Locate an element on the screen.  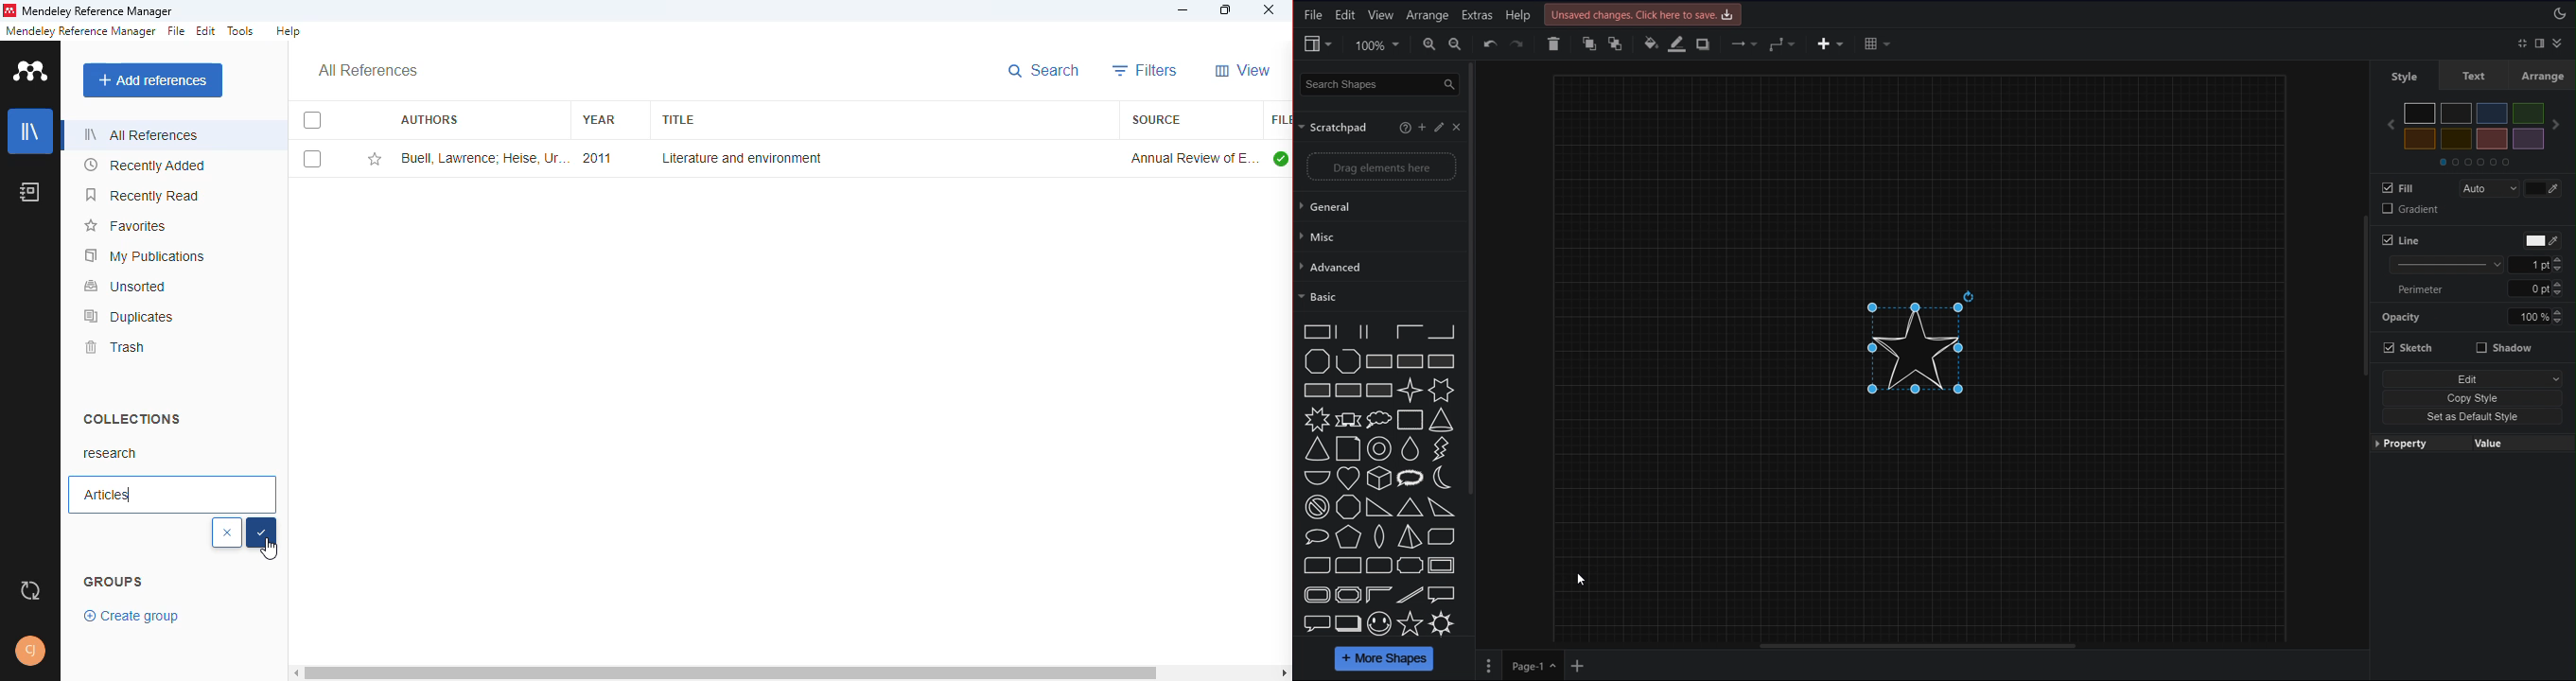
Full screen is located at coordinates (2524, 43).